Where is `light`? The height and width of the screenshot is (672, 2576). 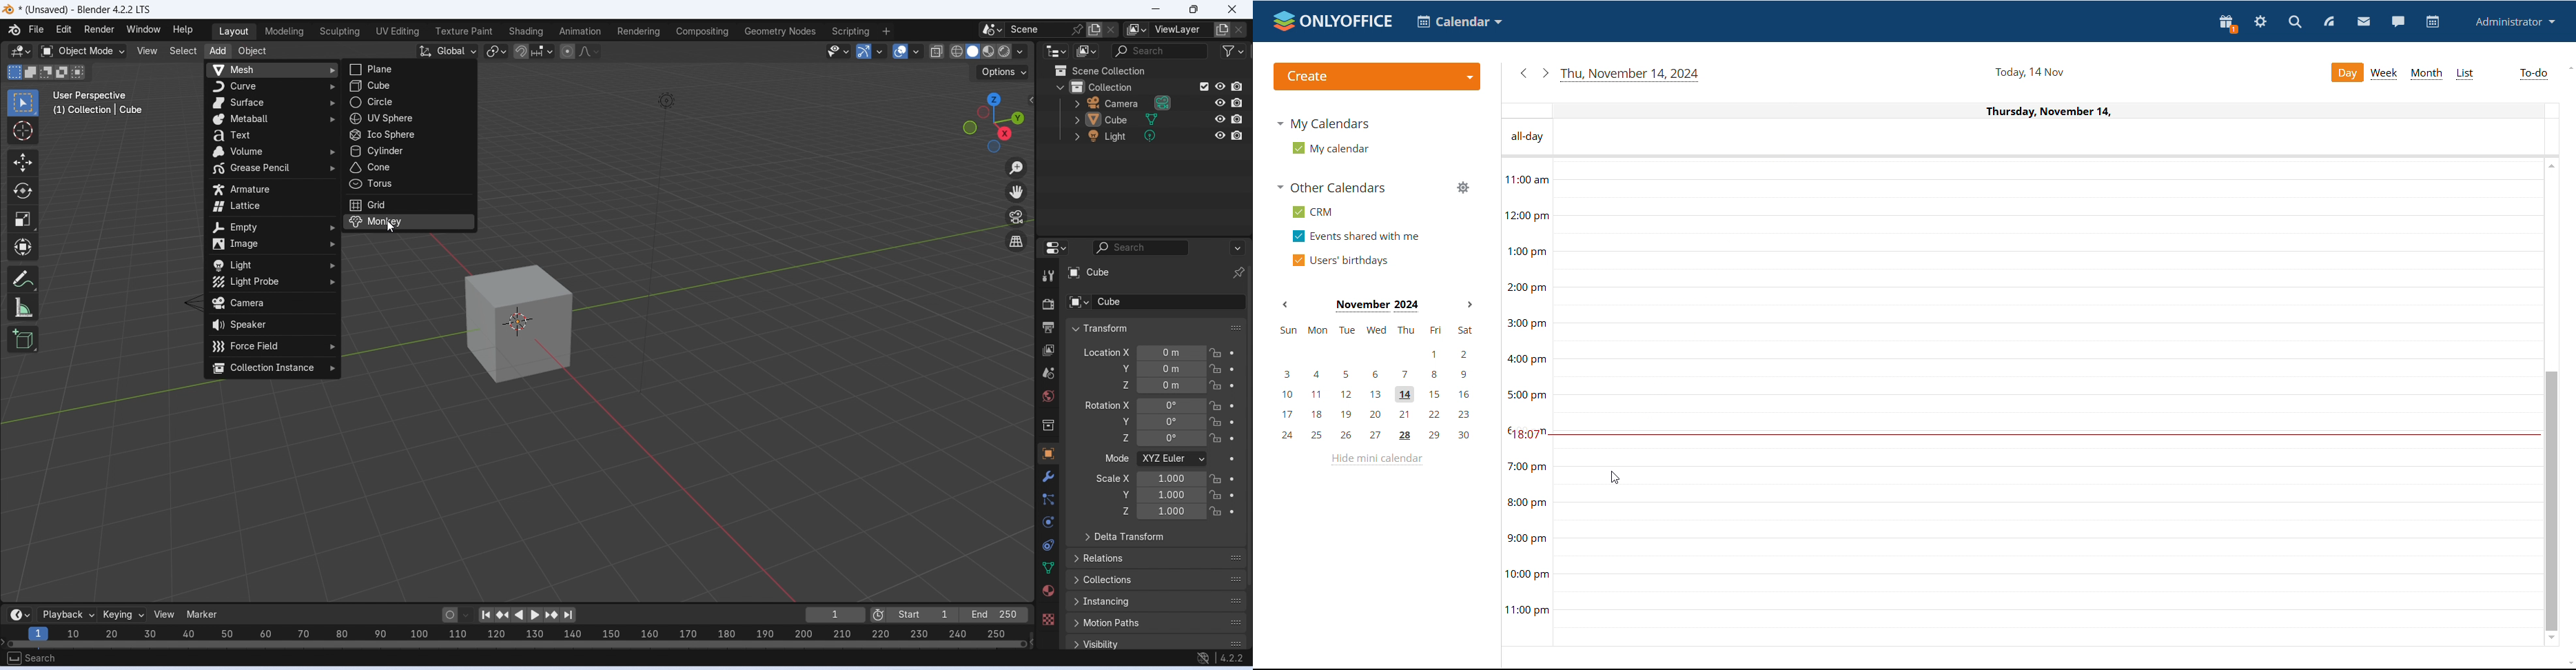 light is located at coordinates (272, 265).